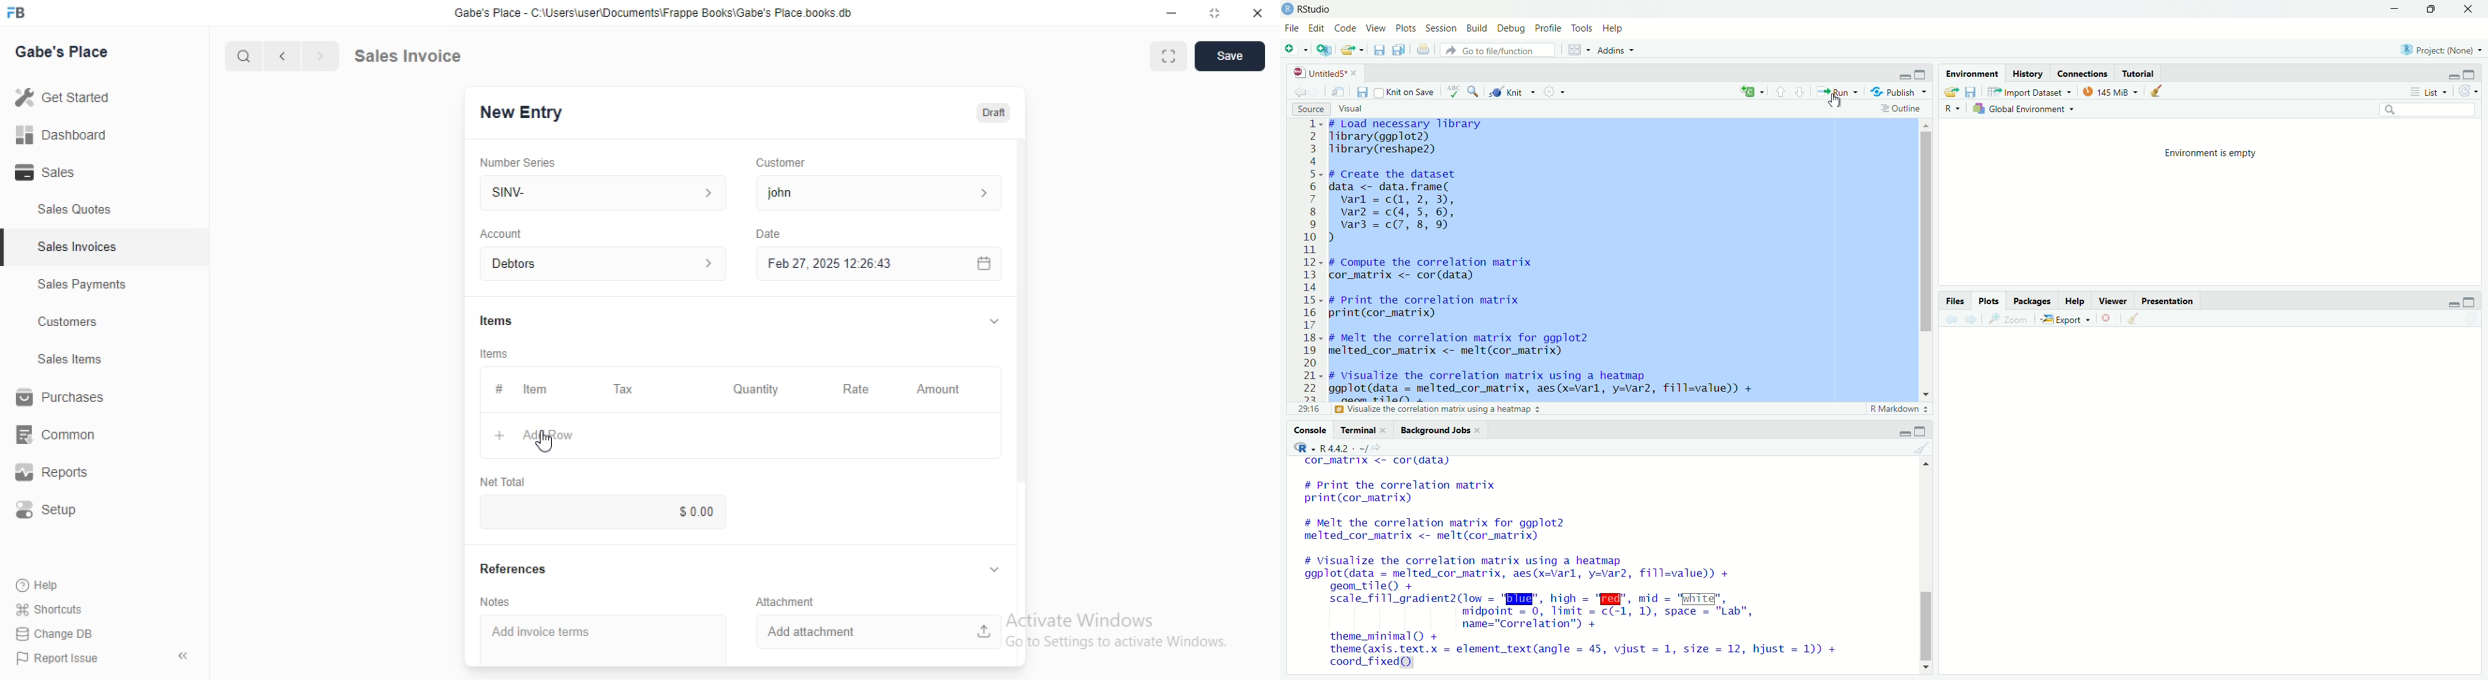 This screenshot has height=700, width=2492. Describe the element at coordinates (2076, 300) in the screenshot. I see `help` at that location.